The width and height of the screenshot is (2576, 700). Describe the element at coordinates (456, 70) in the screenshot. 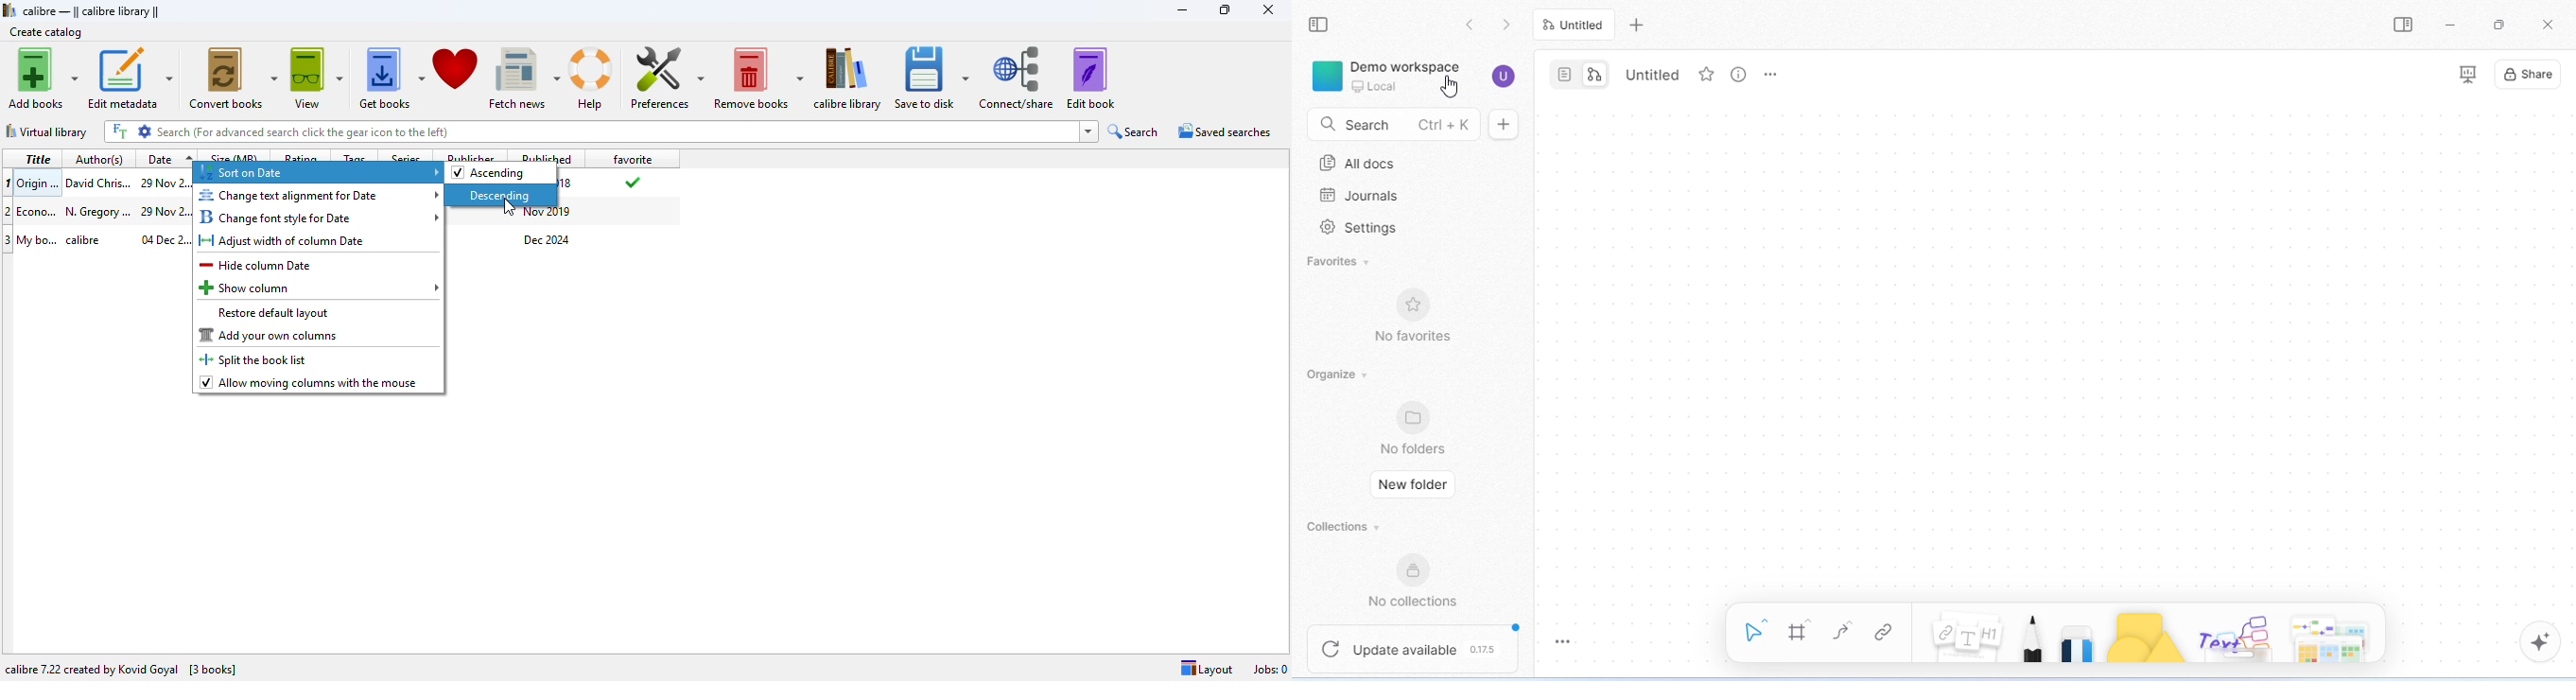

I see `donate to support calibre` at that location.